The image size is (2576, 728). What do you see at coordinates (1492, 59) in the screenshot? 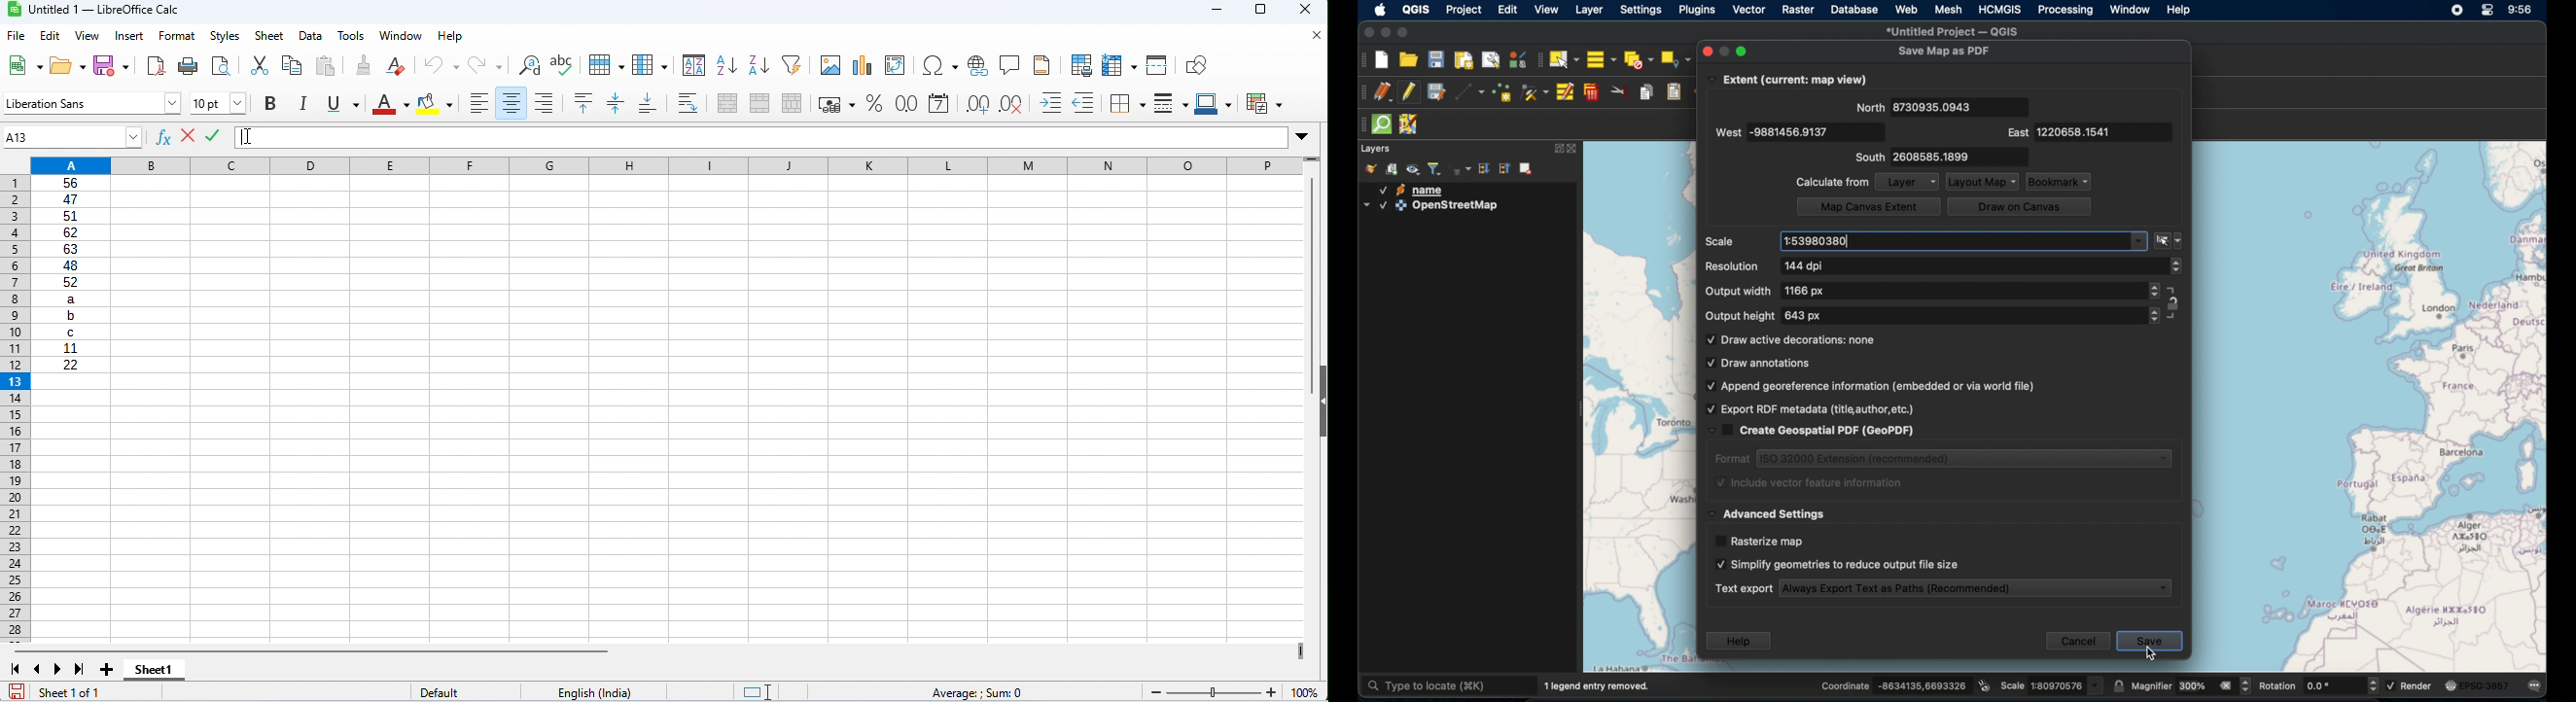
I see `show layout manager` at bounding box center [1492, 59].